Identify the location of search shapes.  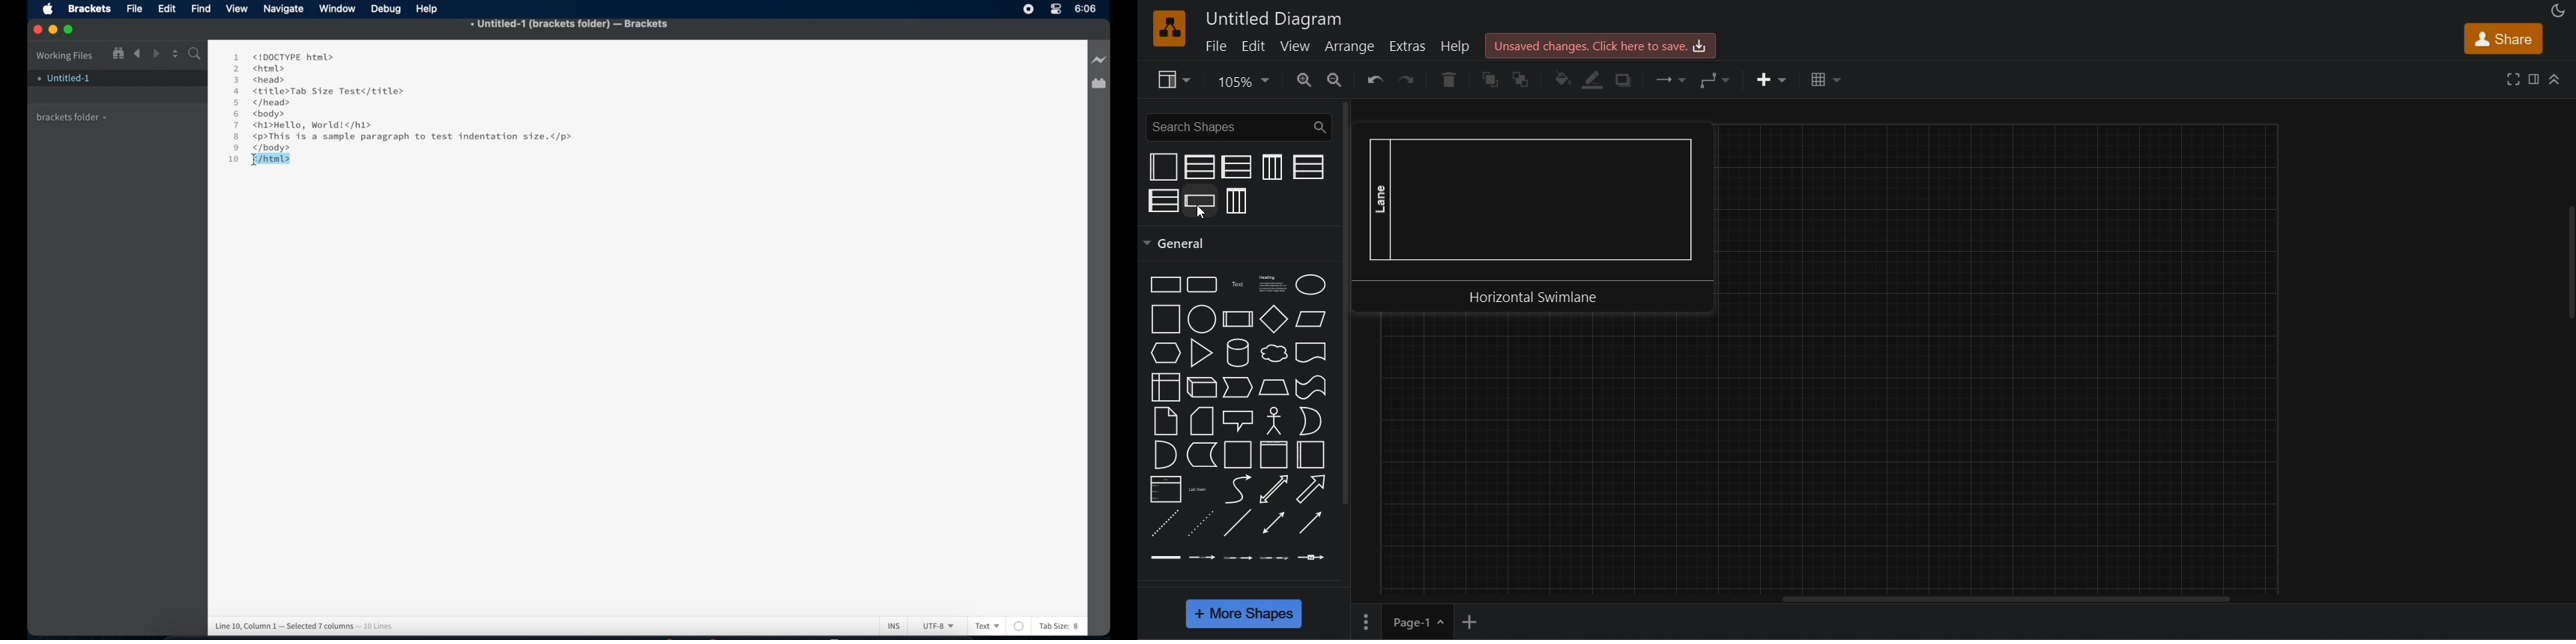
(1238, 126).